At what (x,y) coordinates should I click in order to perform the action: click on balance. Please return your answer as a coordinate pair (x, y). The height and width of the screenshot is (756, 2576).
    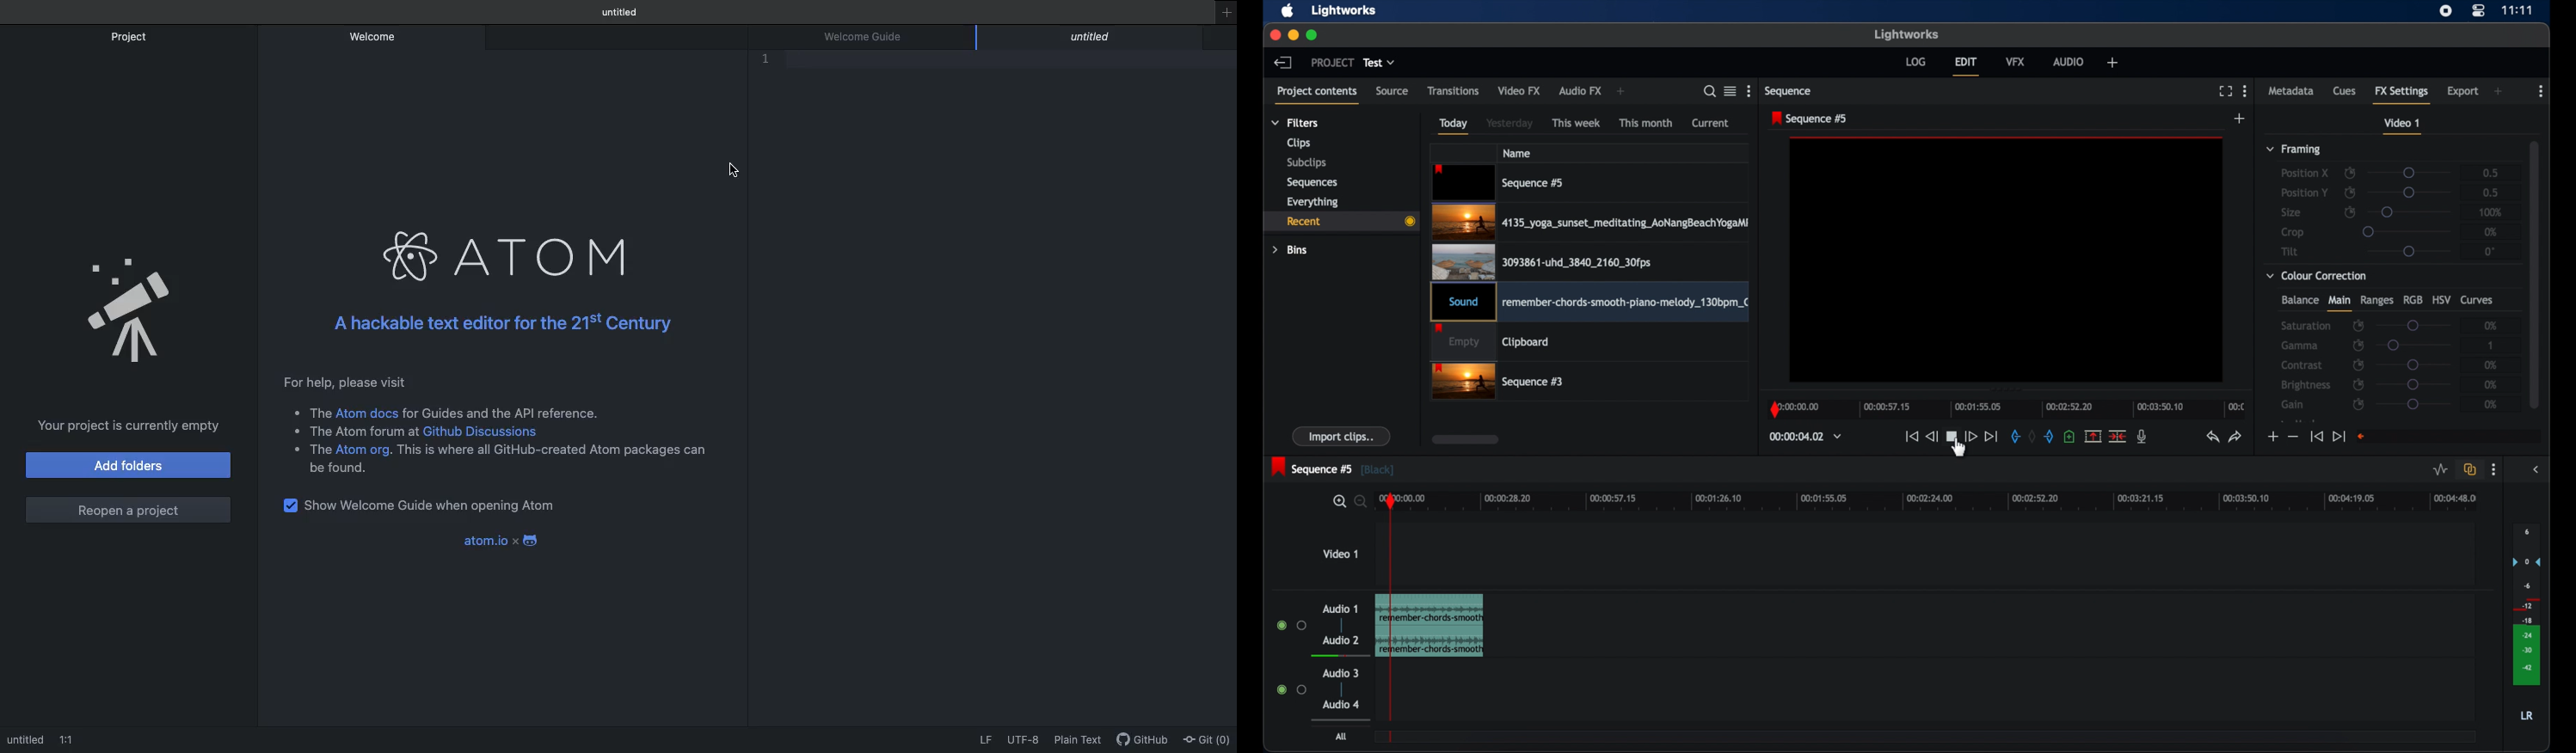
    Looking at the image, I should click on (2299, 300).